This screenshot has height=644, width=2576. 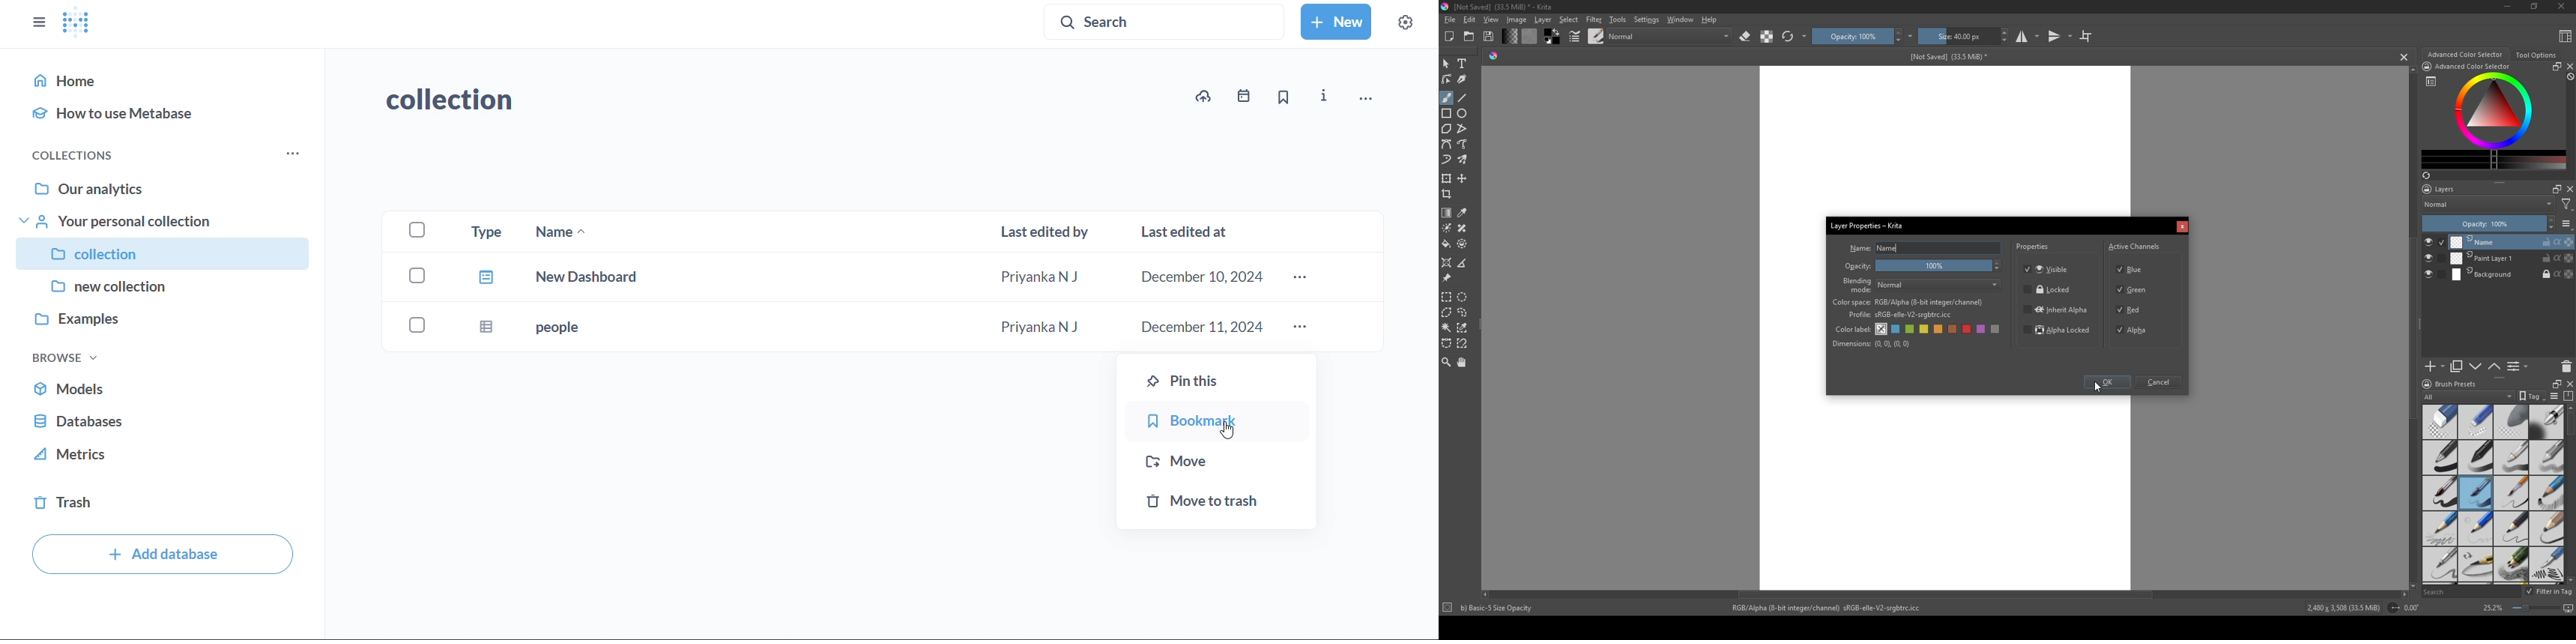 What do you see at coordinates (1218, 378) in the screenshot?
I see `pin this` at bounding box center [1218, 378].